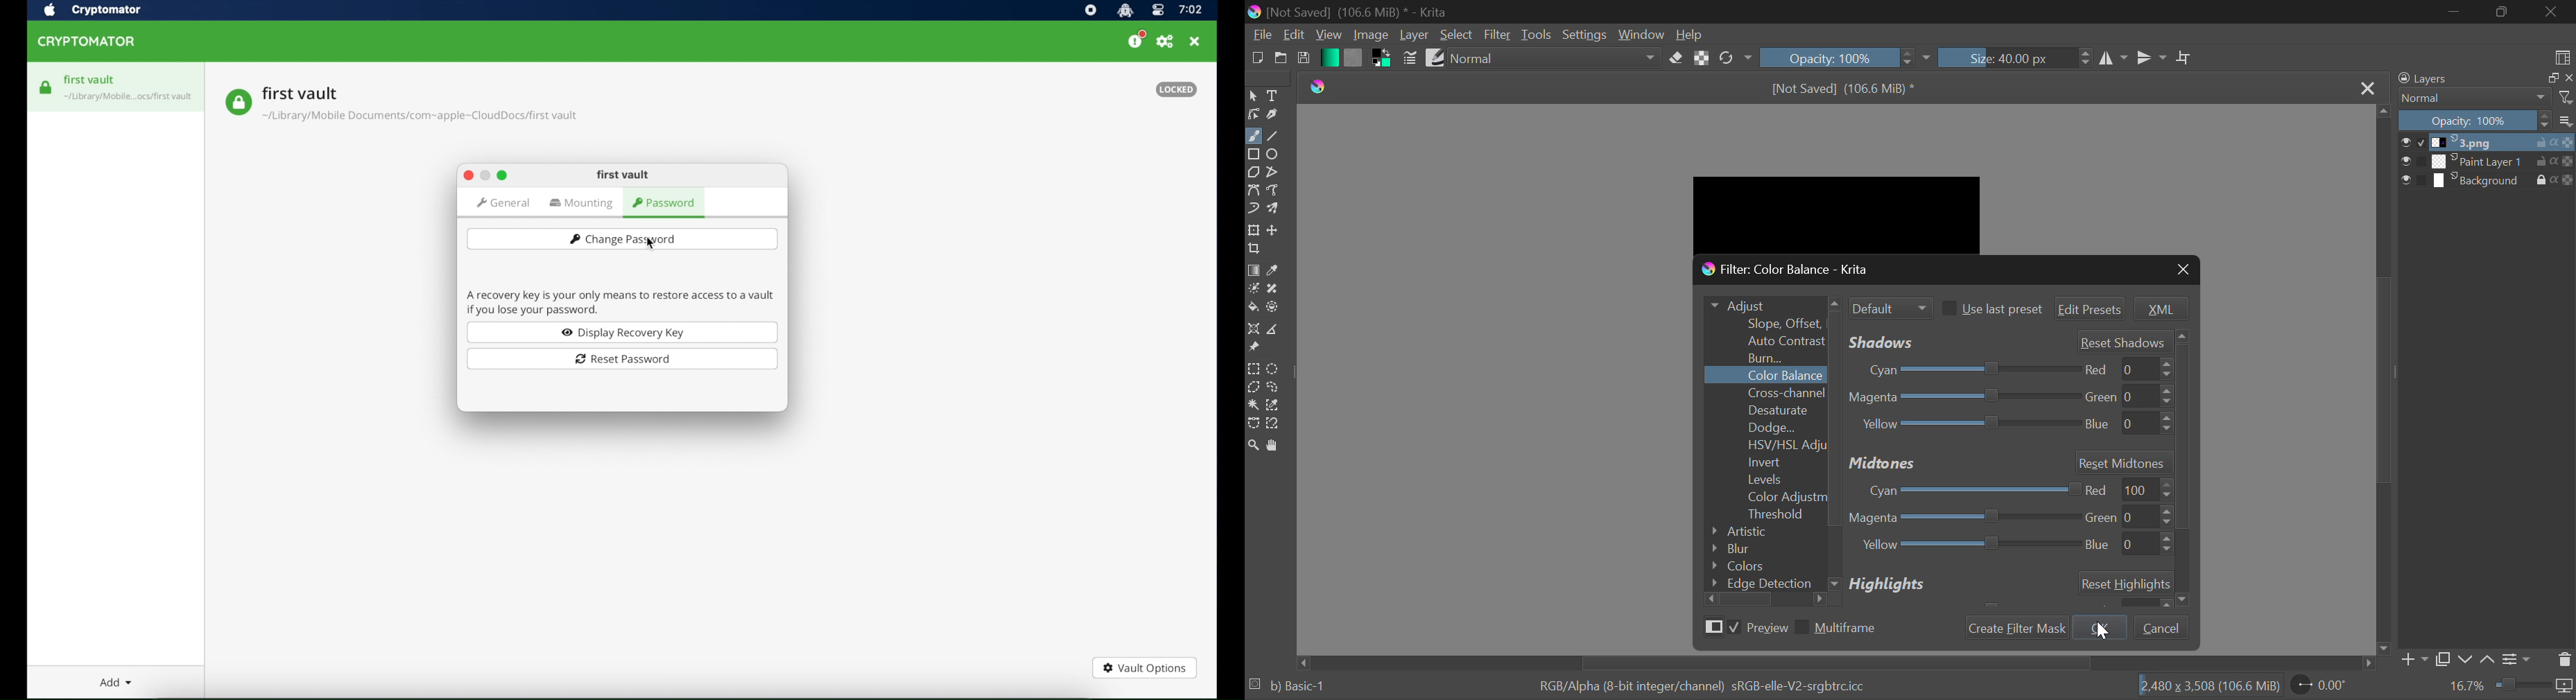 Image resolution: width=2576 pixels, height=700 pixels. What do you see at coordinates (2019, 59) in the screenshot?
I see `Size: 40.00 px` at bounding box center [2019, 59].